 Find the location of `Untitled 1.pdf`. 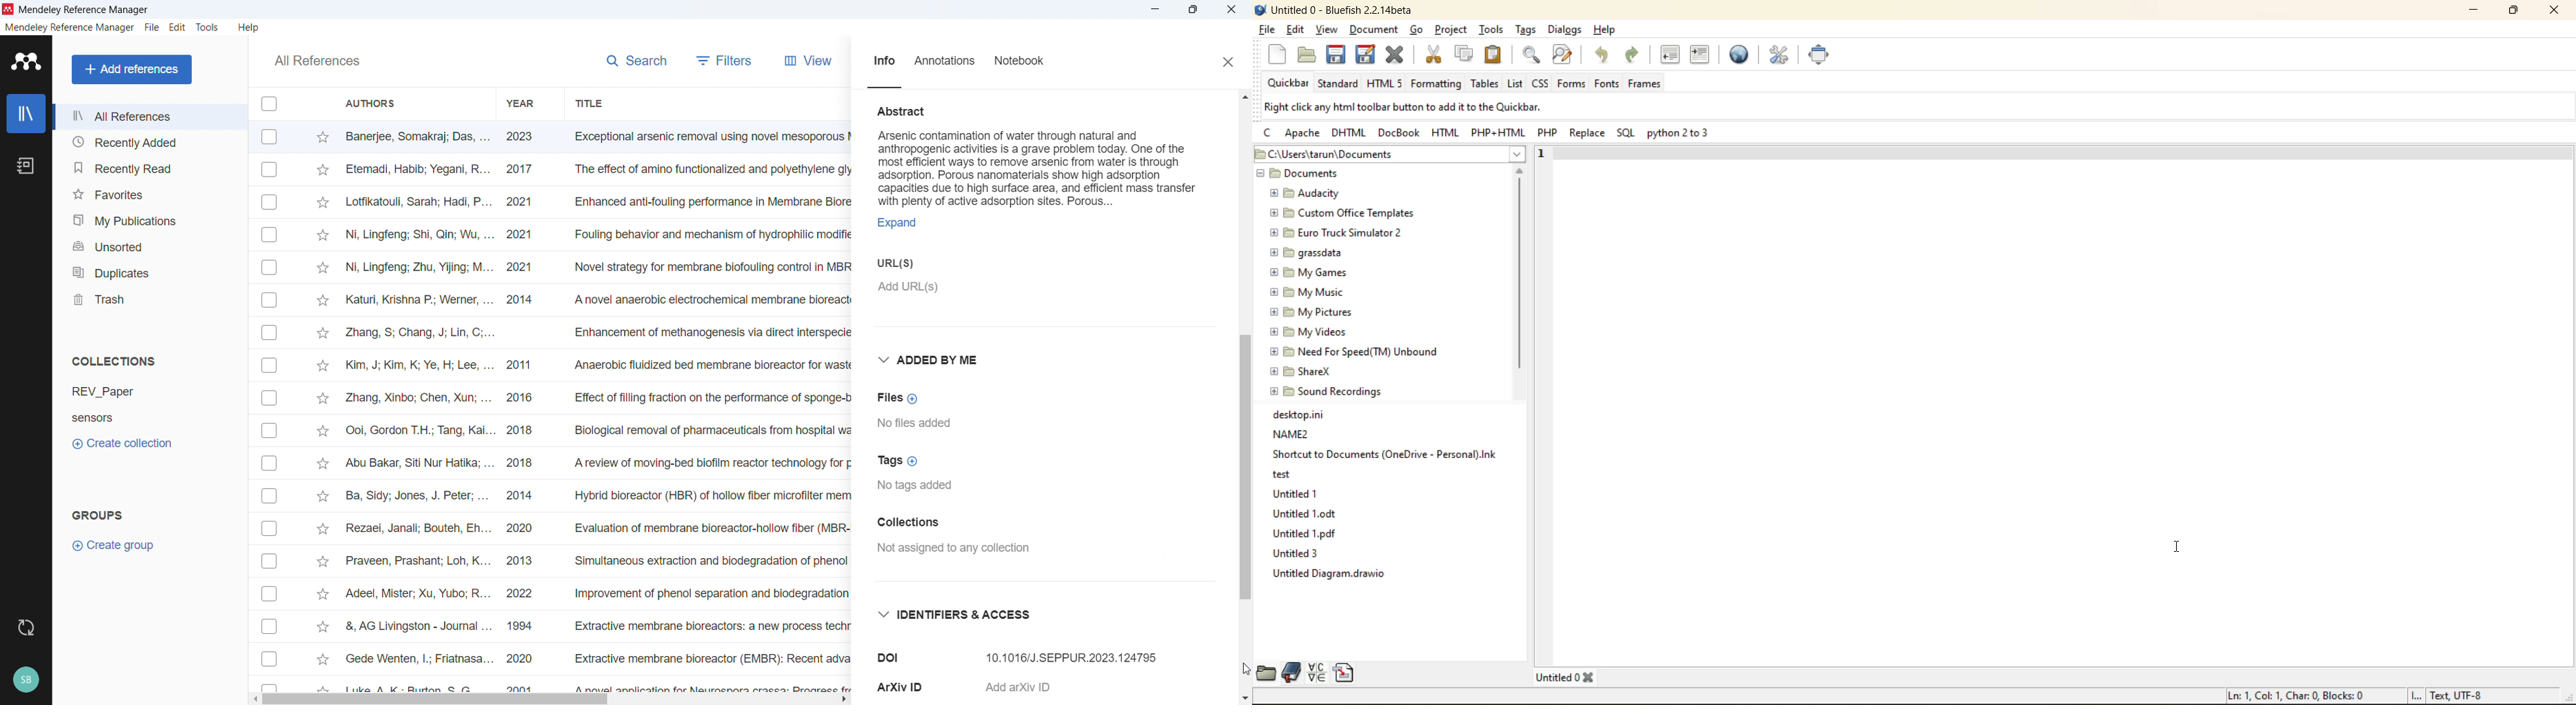

Untitled 1.pdf is located at coordinates (1307, 534).